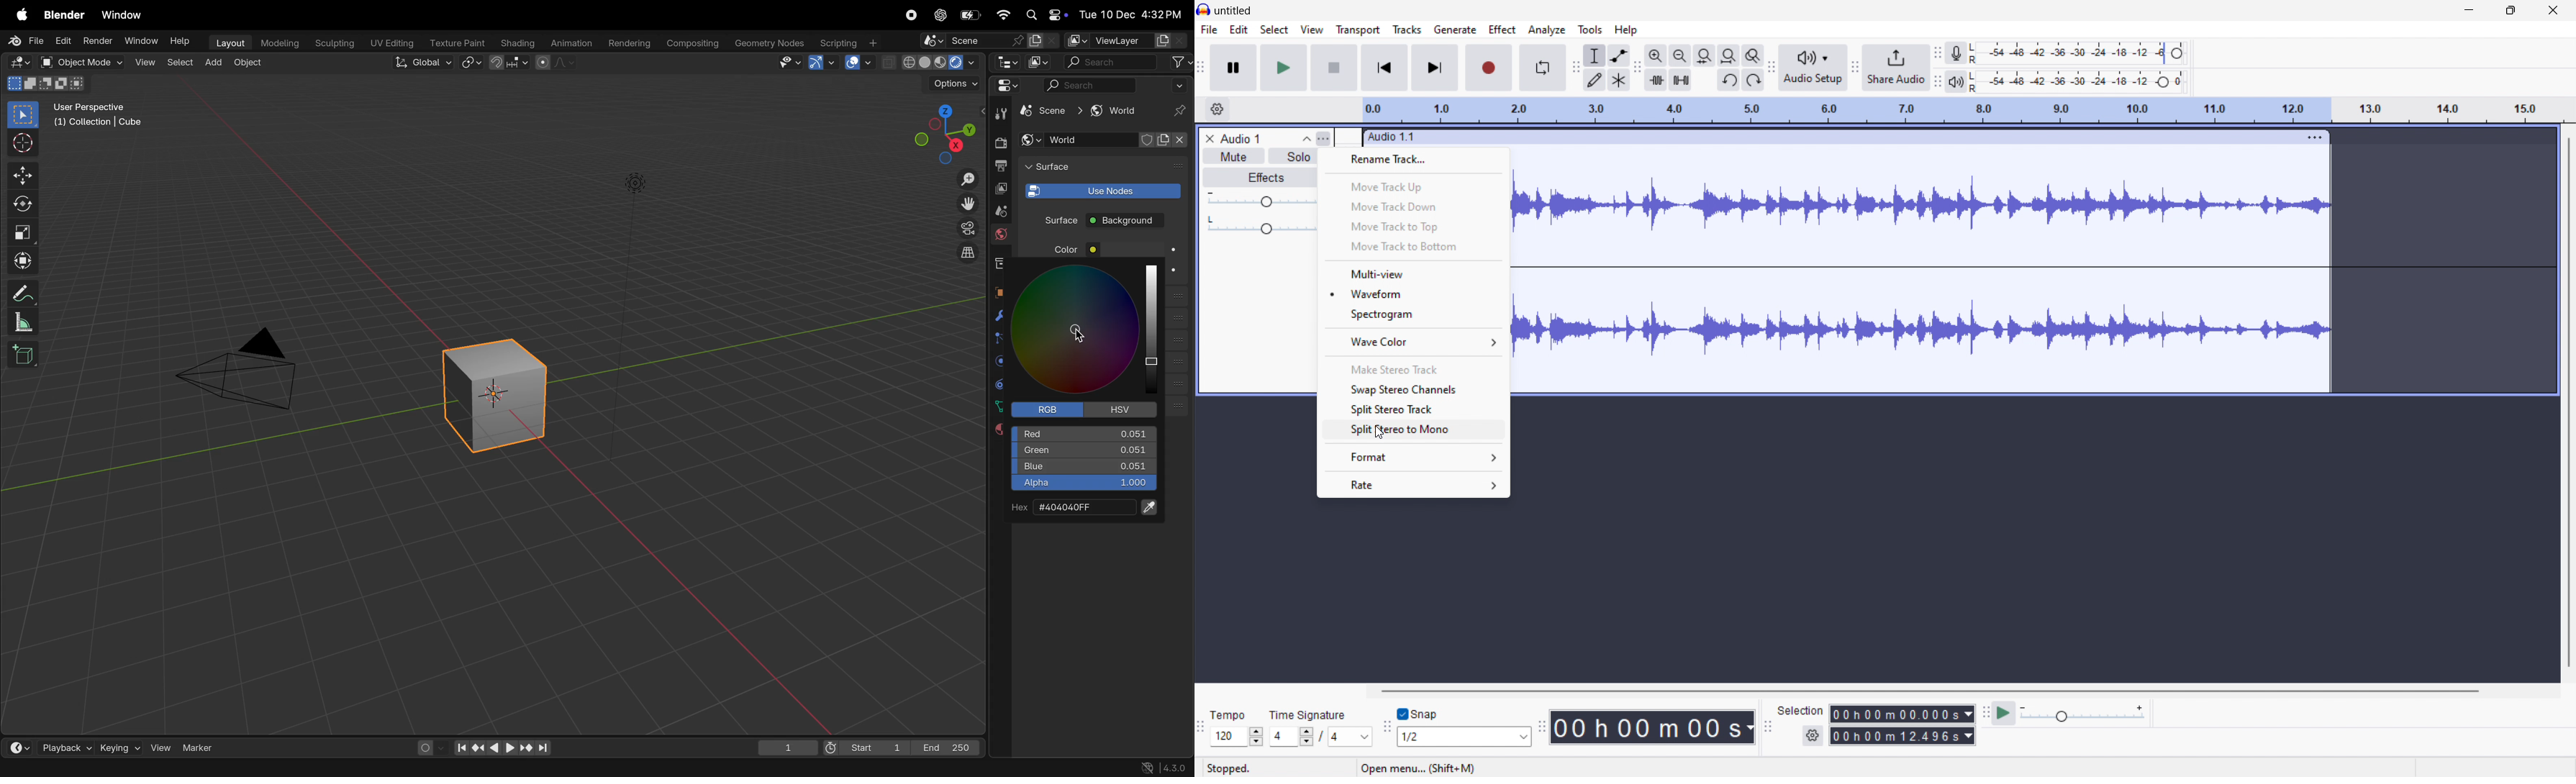 This screenshot has height=784, width=2576. What do you see at coordinates (999, 362) in the screenshot?
I see `physics` at bounding box center [999, 362].